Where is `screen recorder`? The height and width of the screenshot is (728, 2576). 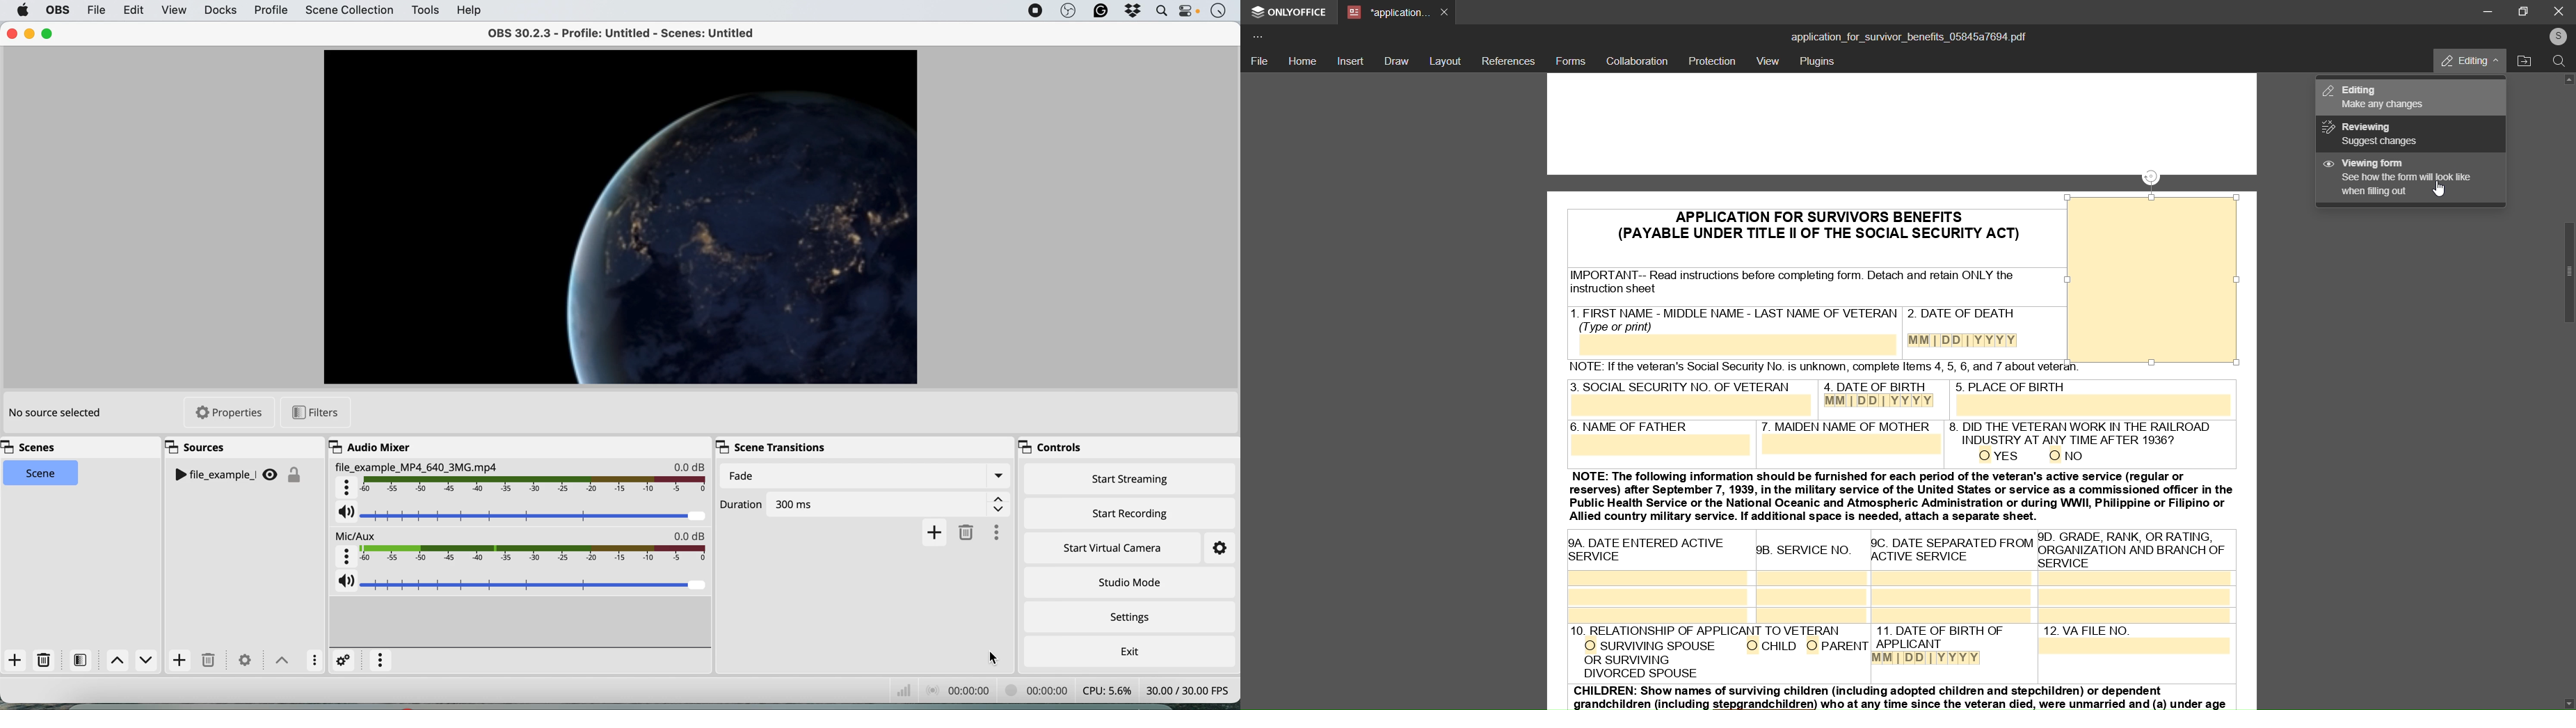
screen recorder is located at coordinates (1034, 11).